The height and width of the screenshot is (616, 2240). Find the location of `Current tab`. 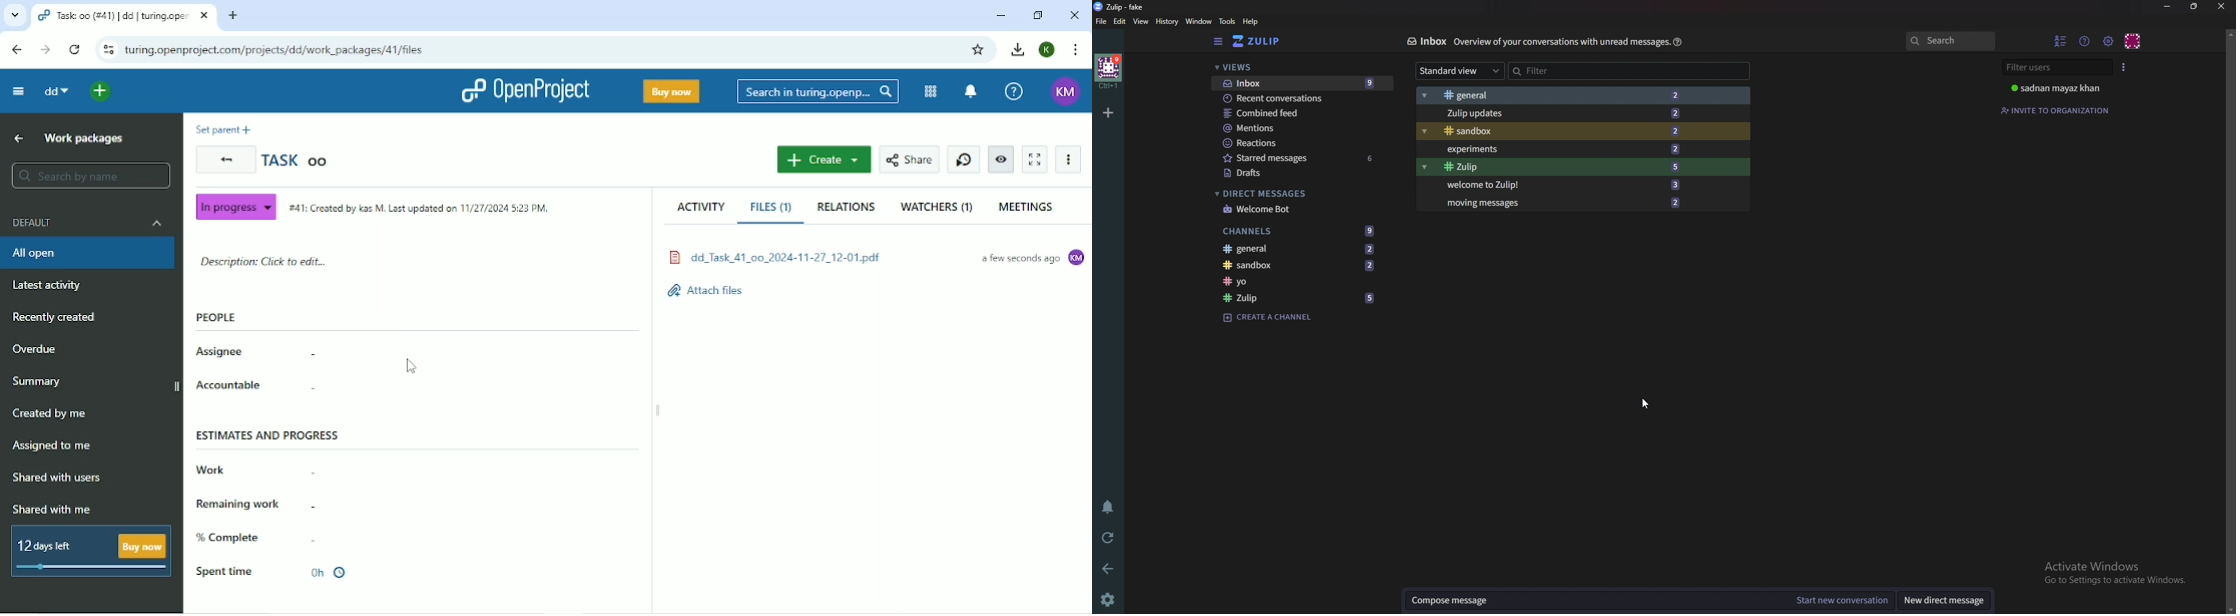

Current tab is located at coordinates (124, 17).